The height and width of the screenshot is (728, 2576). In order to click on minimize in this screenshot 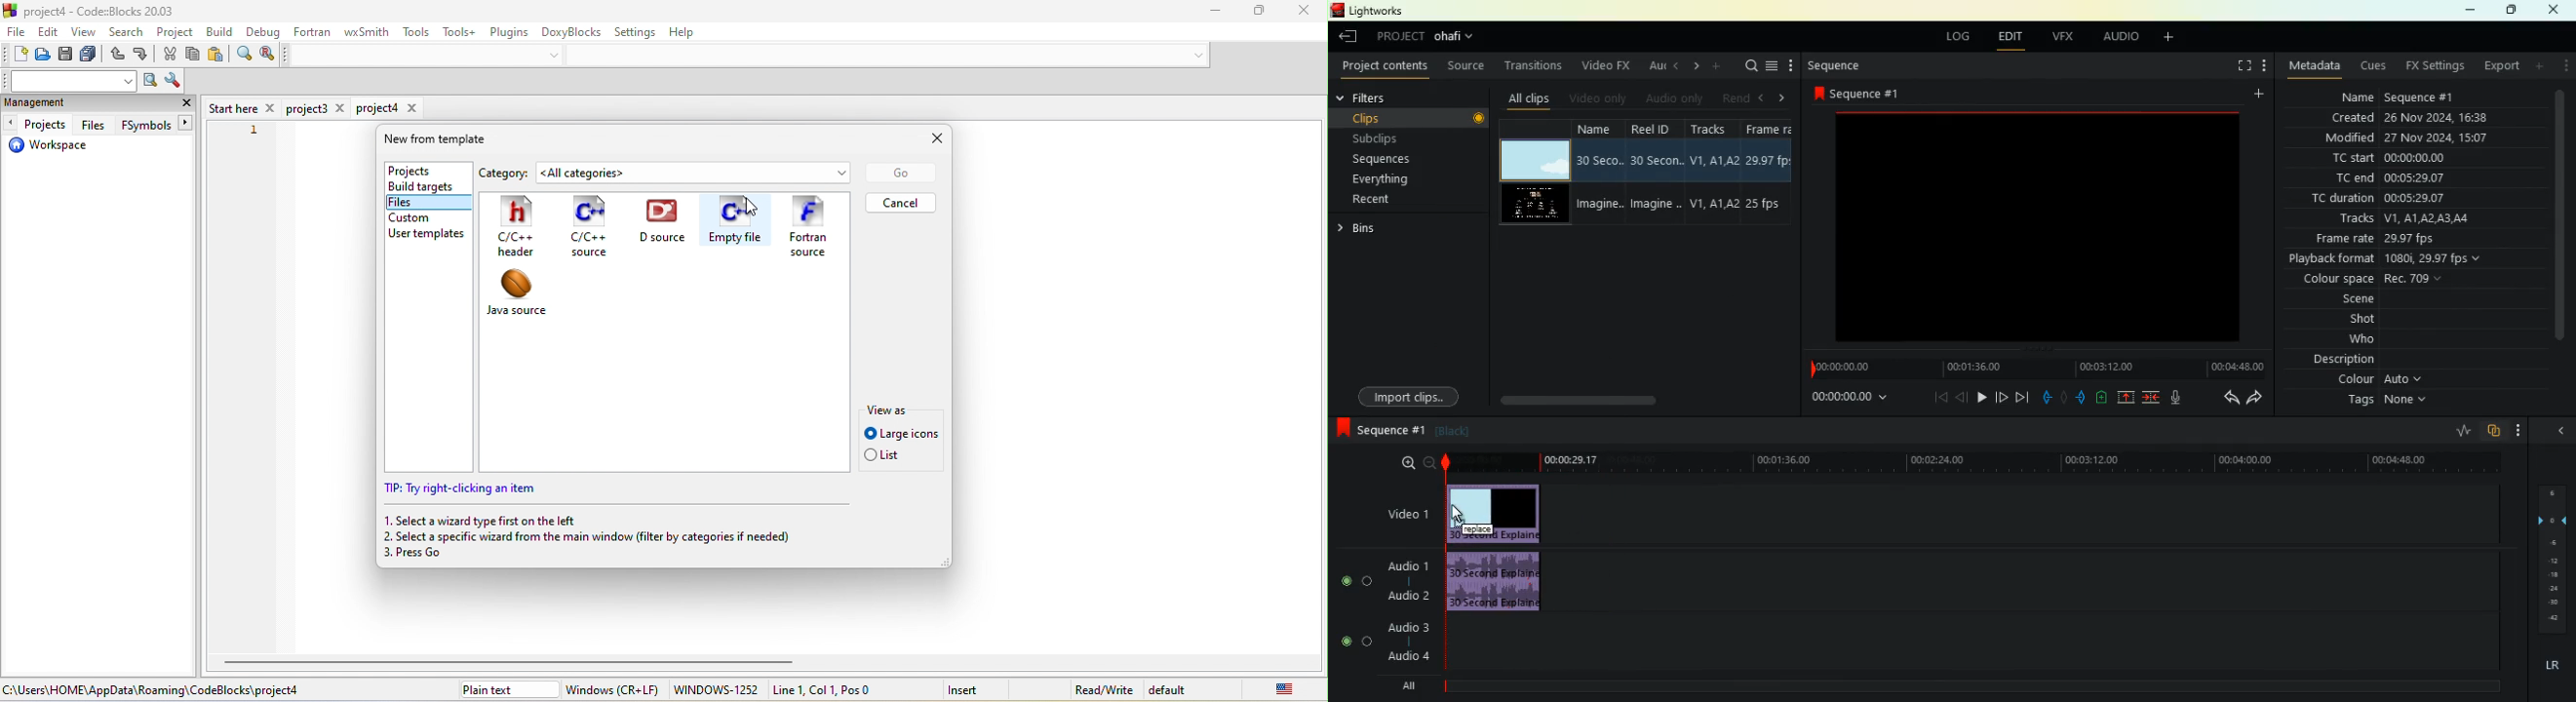, I will do `click(1206, 12)`.